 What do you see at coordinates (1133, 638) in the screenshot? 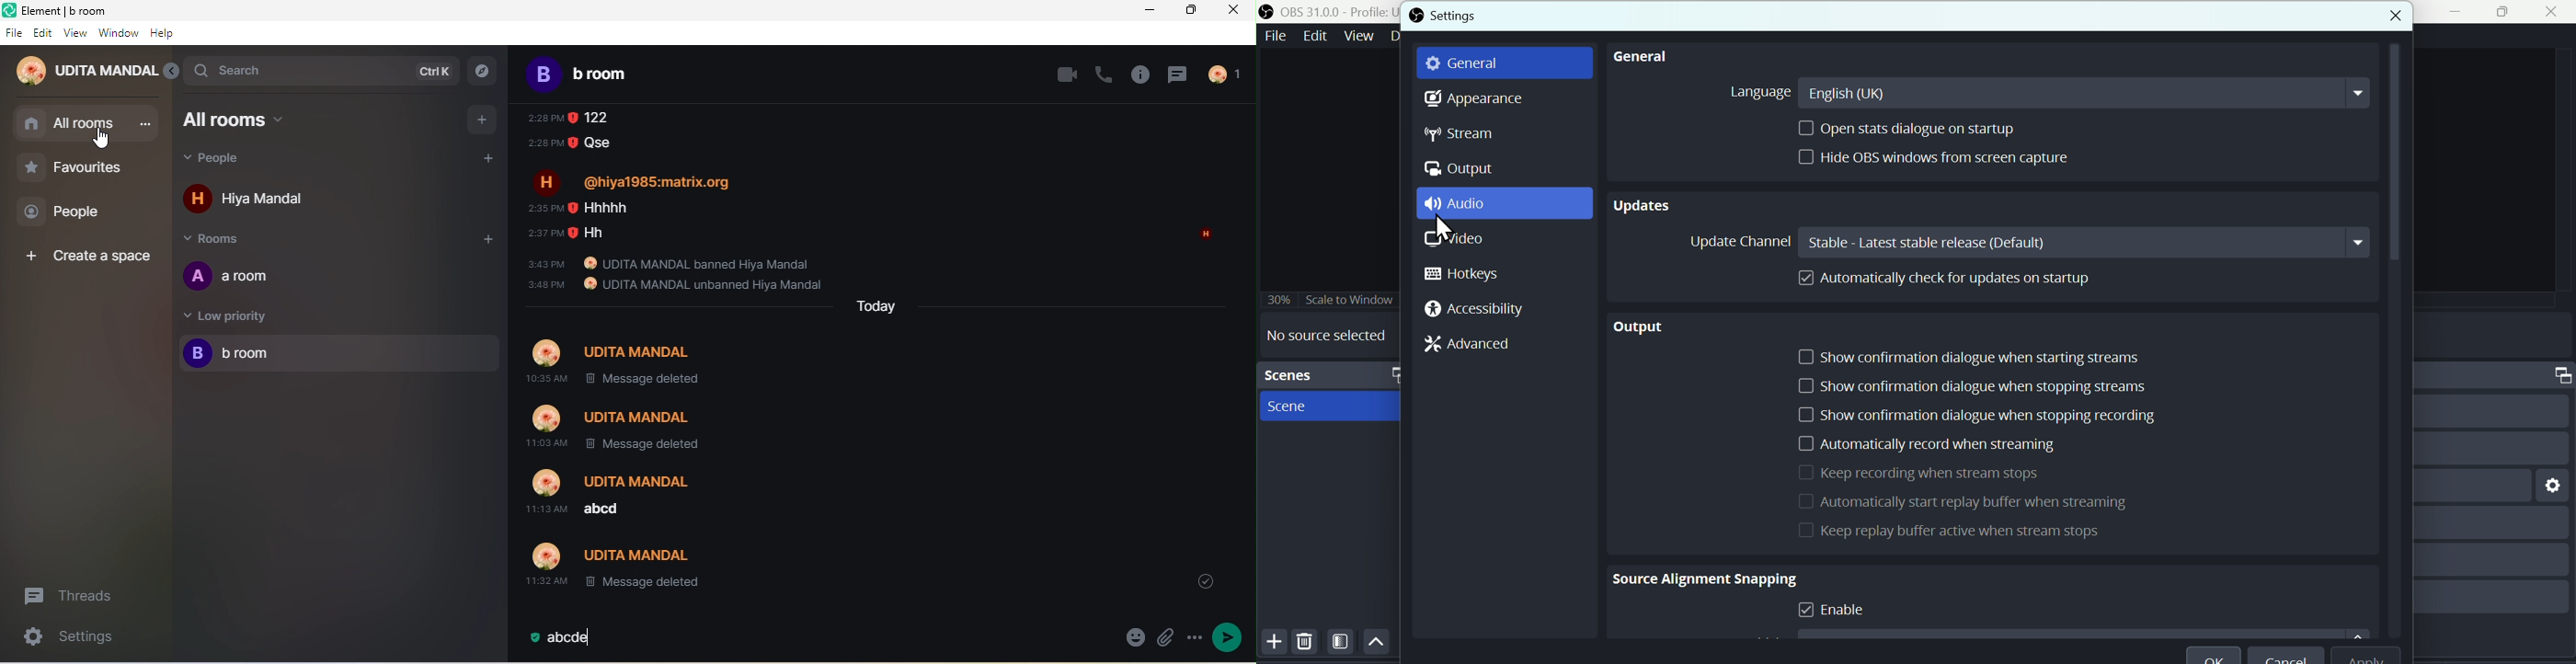
I see `emoji` at bounding box center [1133, 638].